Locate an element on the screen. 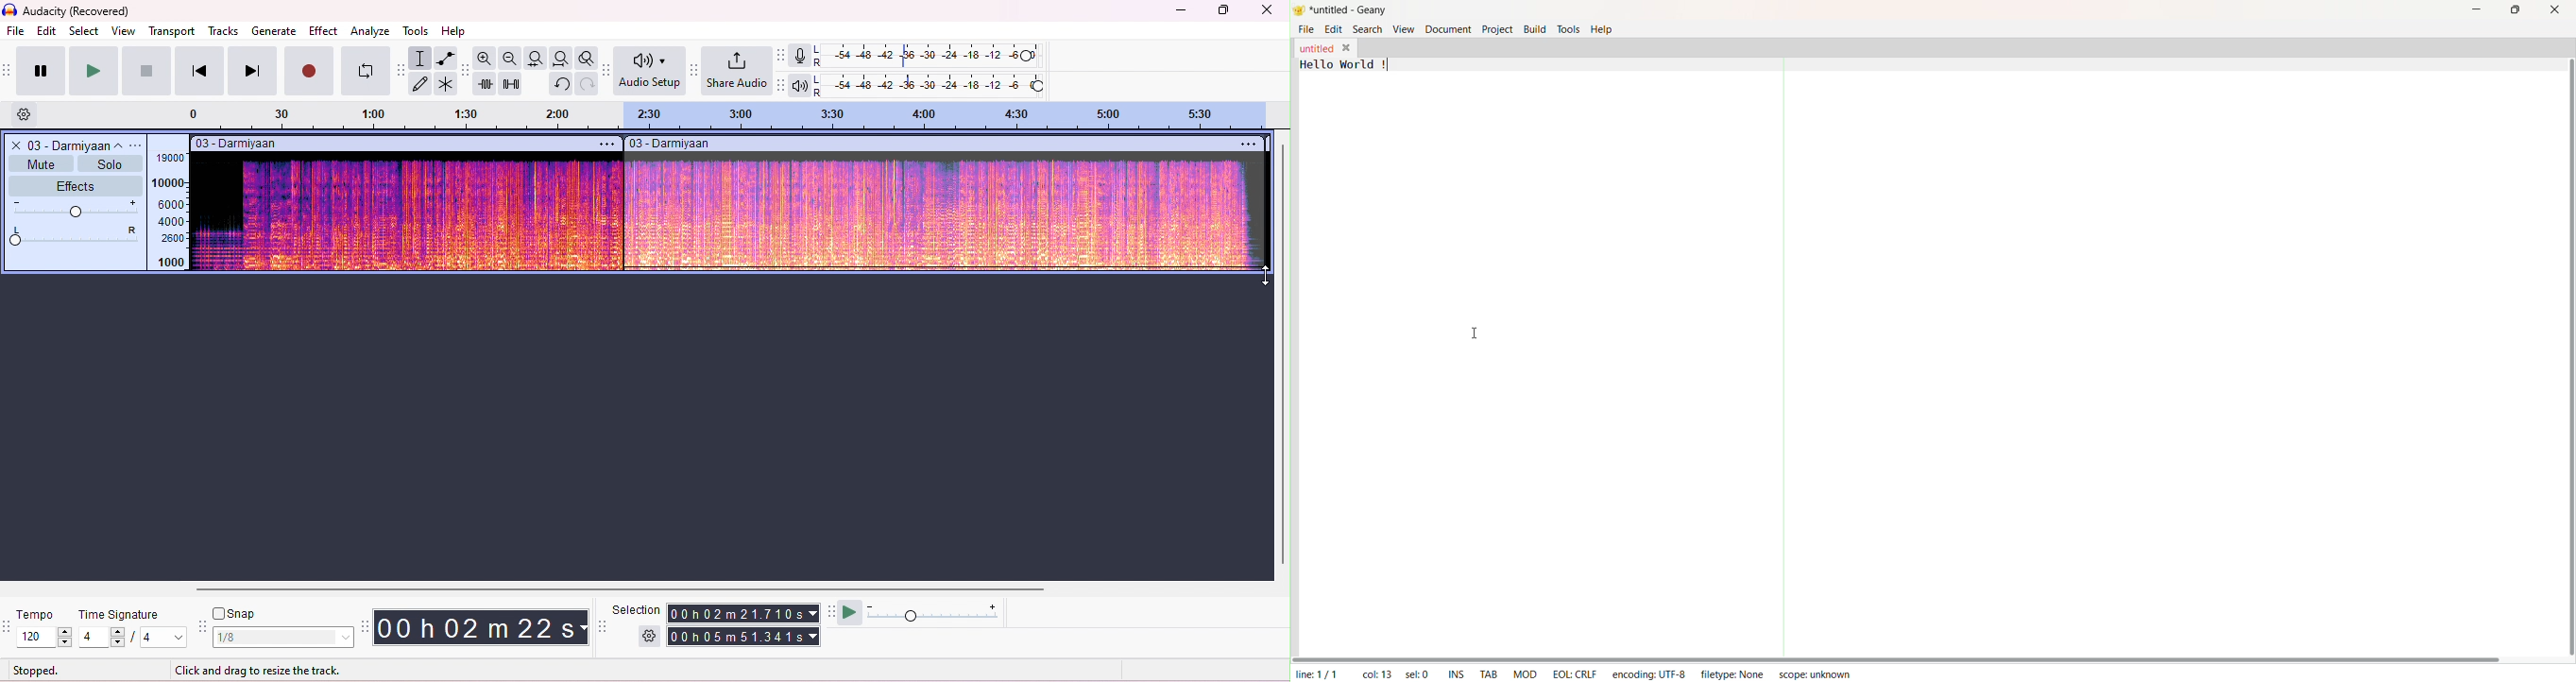  MOD is located at coordinates (1525, 673).